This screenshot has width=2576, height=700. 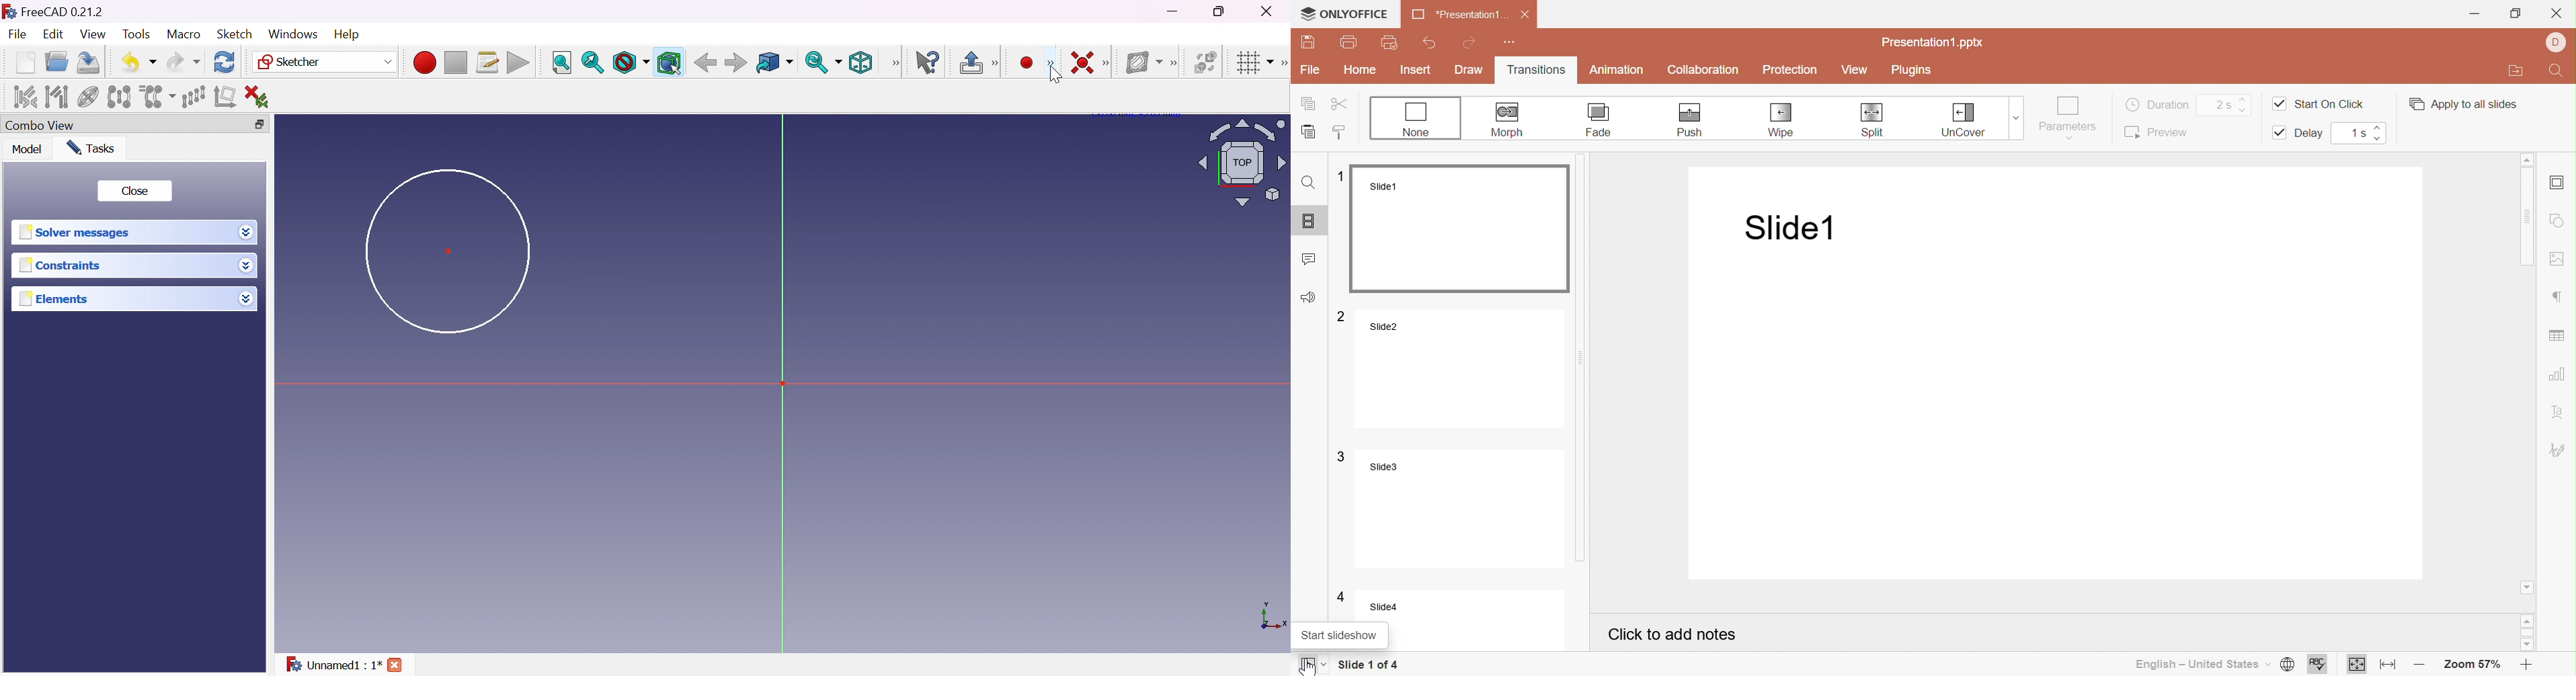 I want to click on File, so click(x=1312, y=70).